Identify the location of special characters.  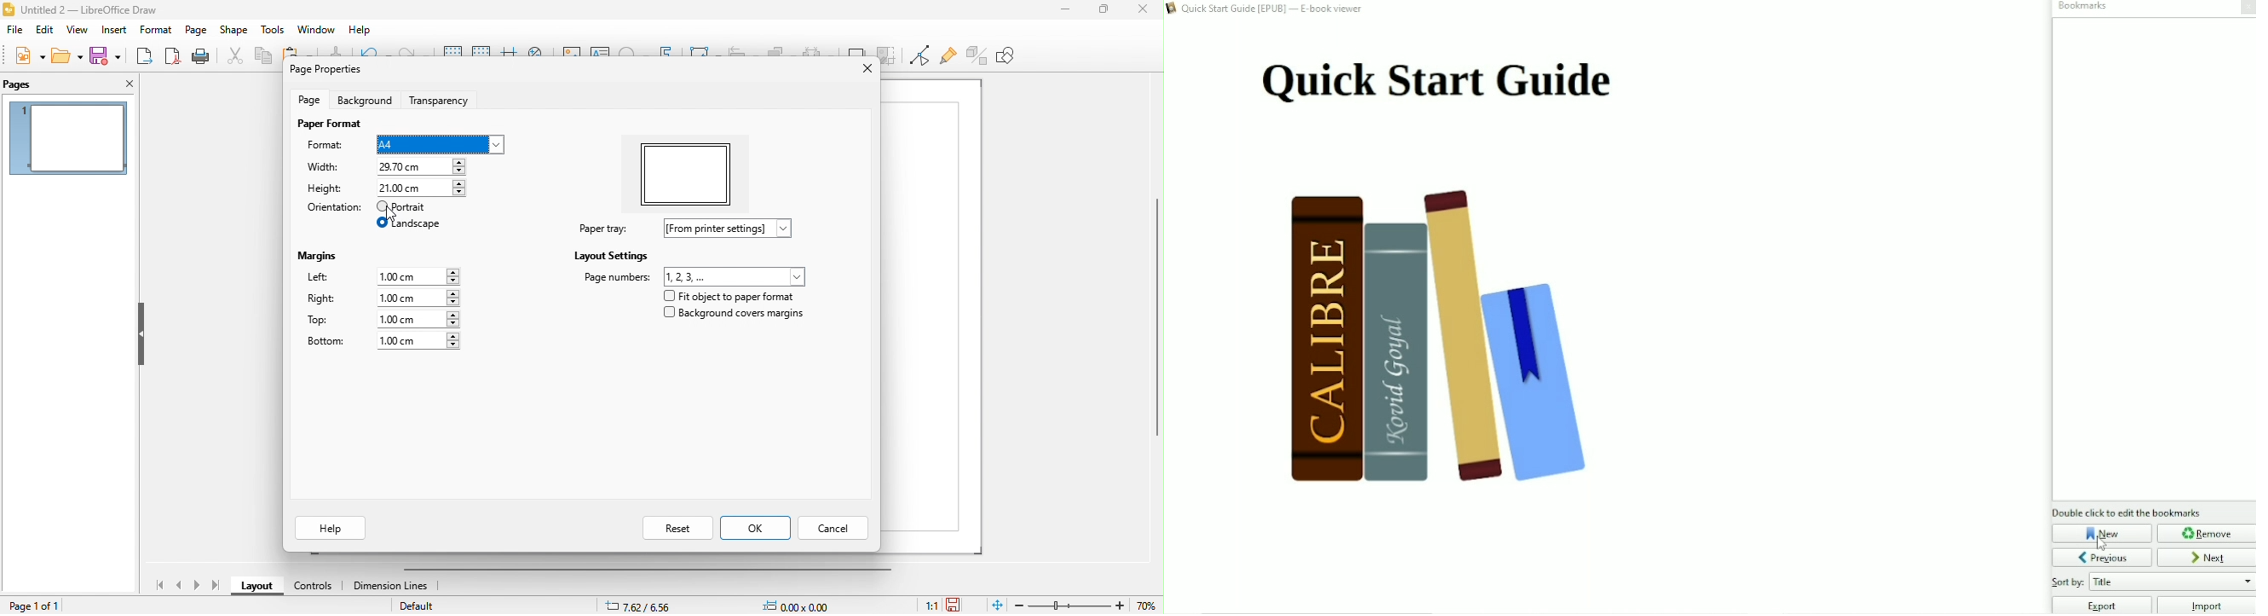
(633, 53).